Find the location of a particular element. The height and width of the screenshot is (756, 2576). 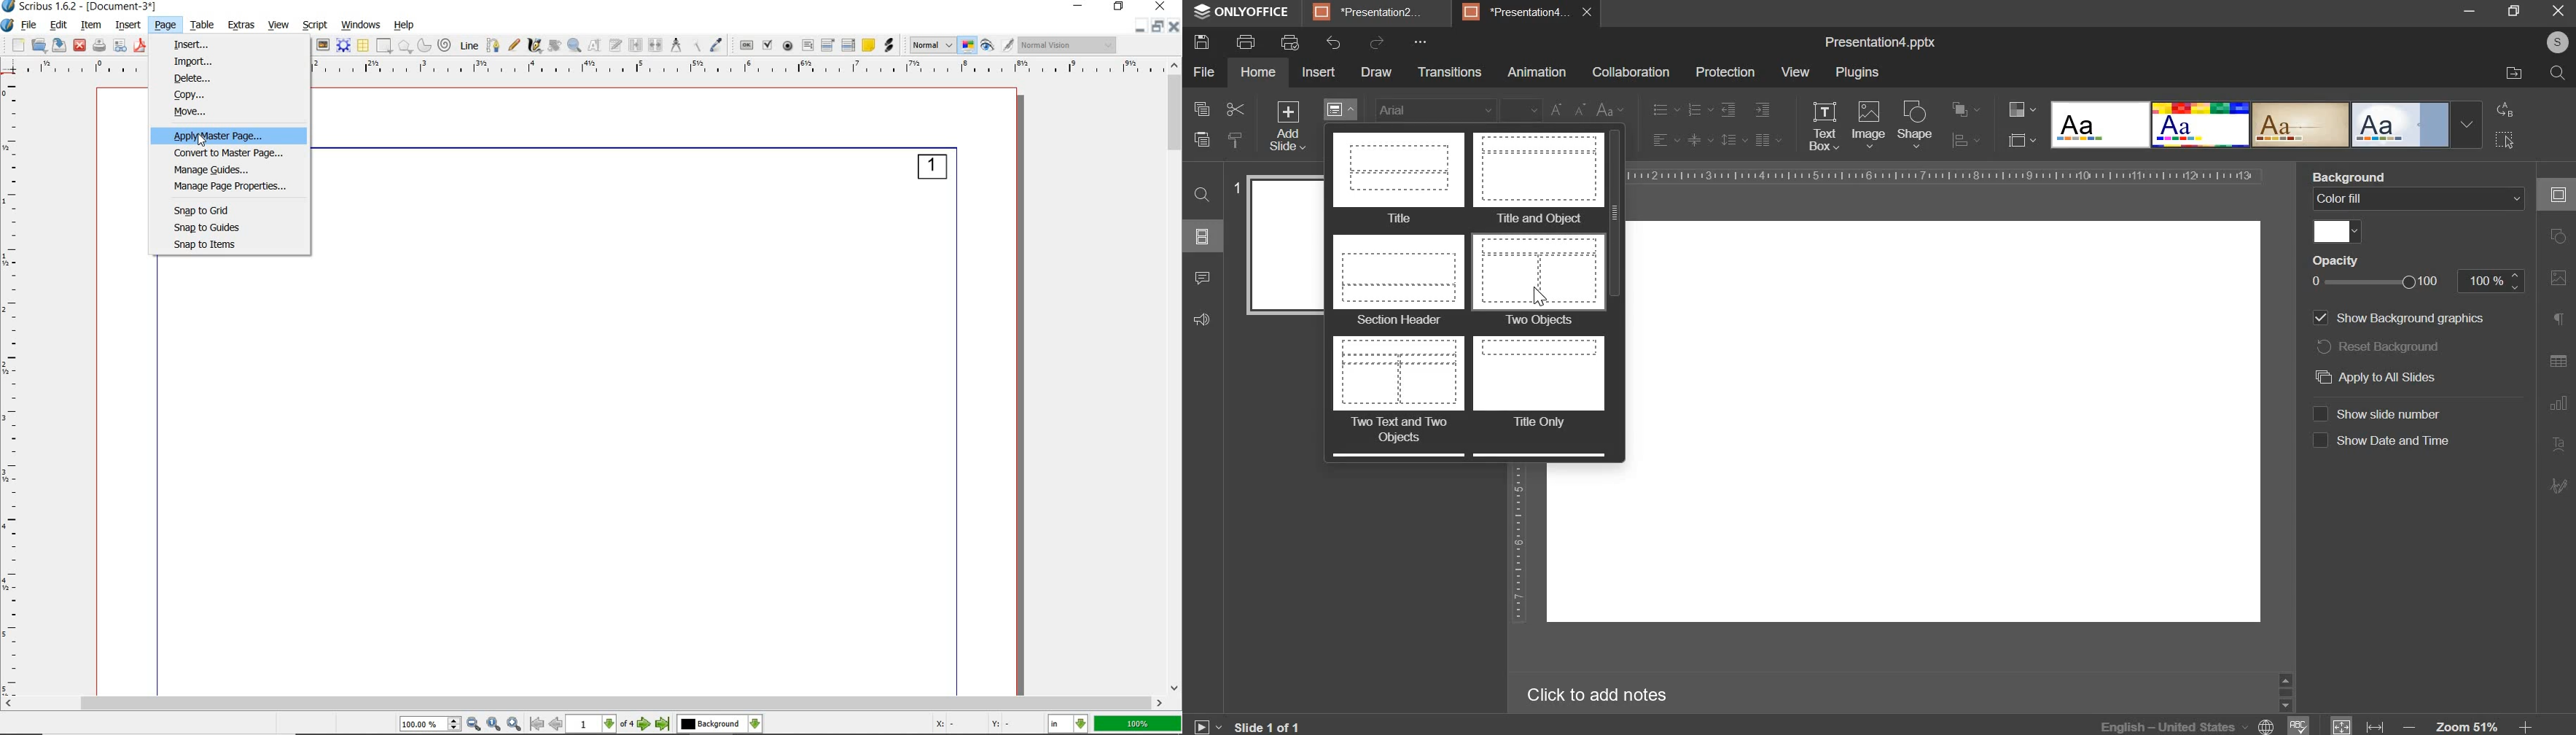

increase zoom is located at coordinates (2525, 726).